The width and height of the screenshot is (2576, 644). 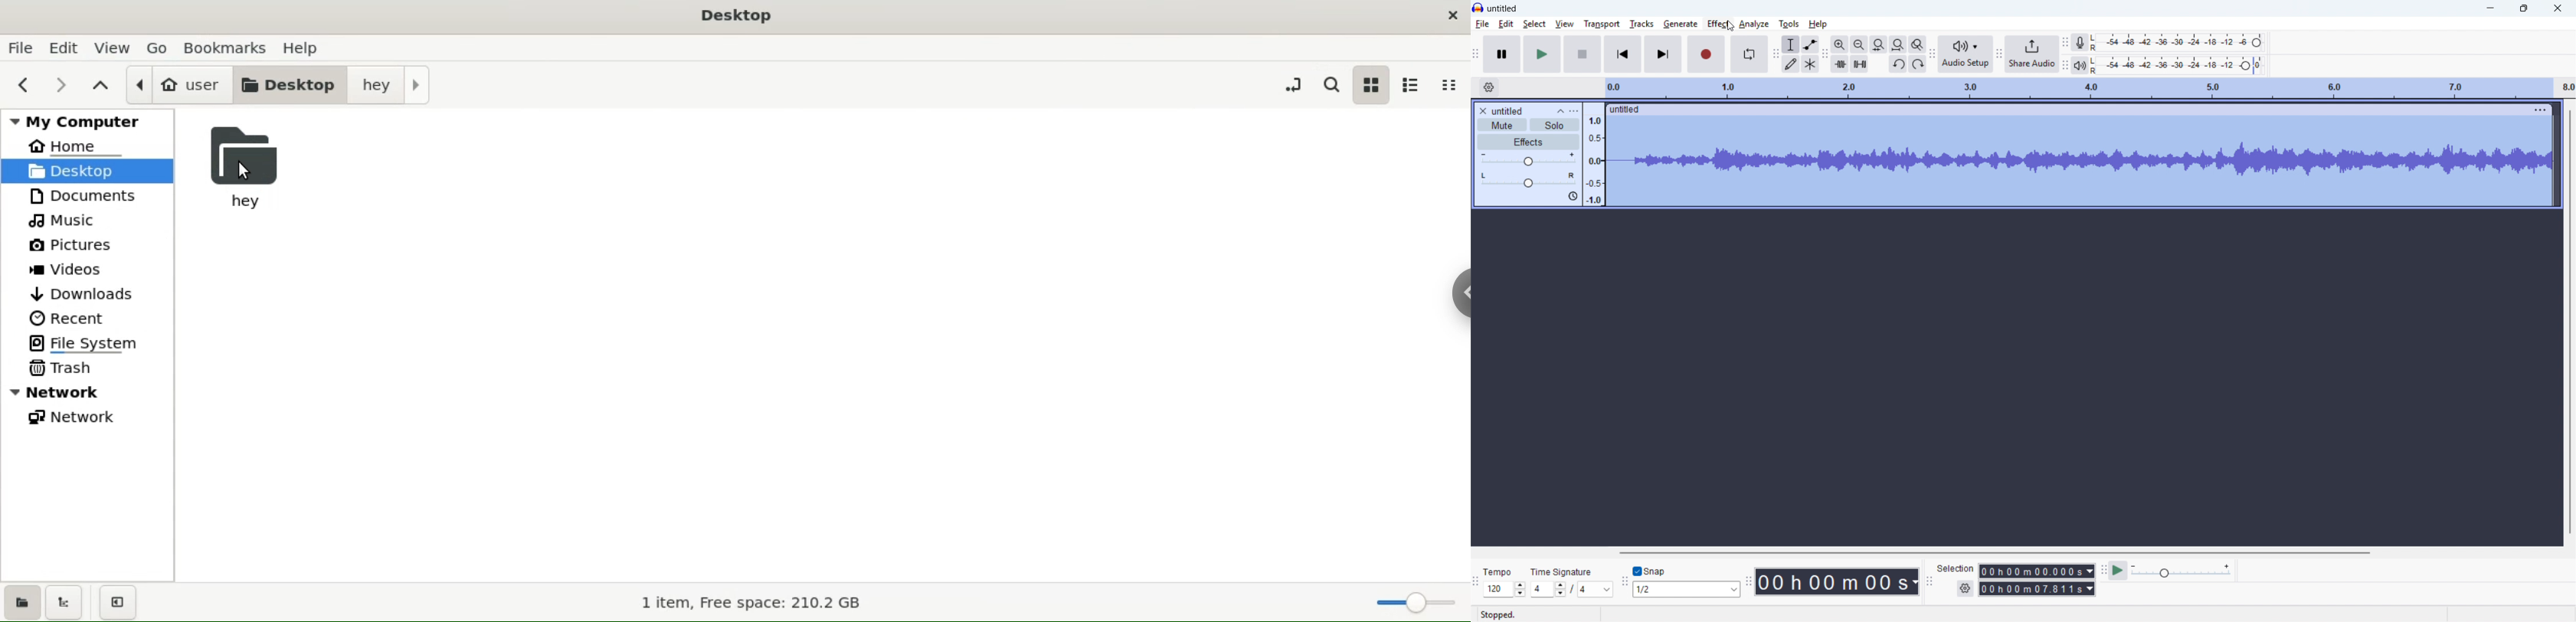 I want to click on cursor, so click(x=1730, y=26).